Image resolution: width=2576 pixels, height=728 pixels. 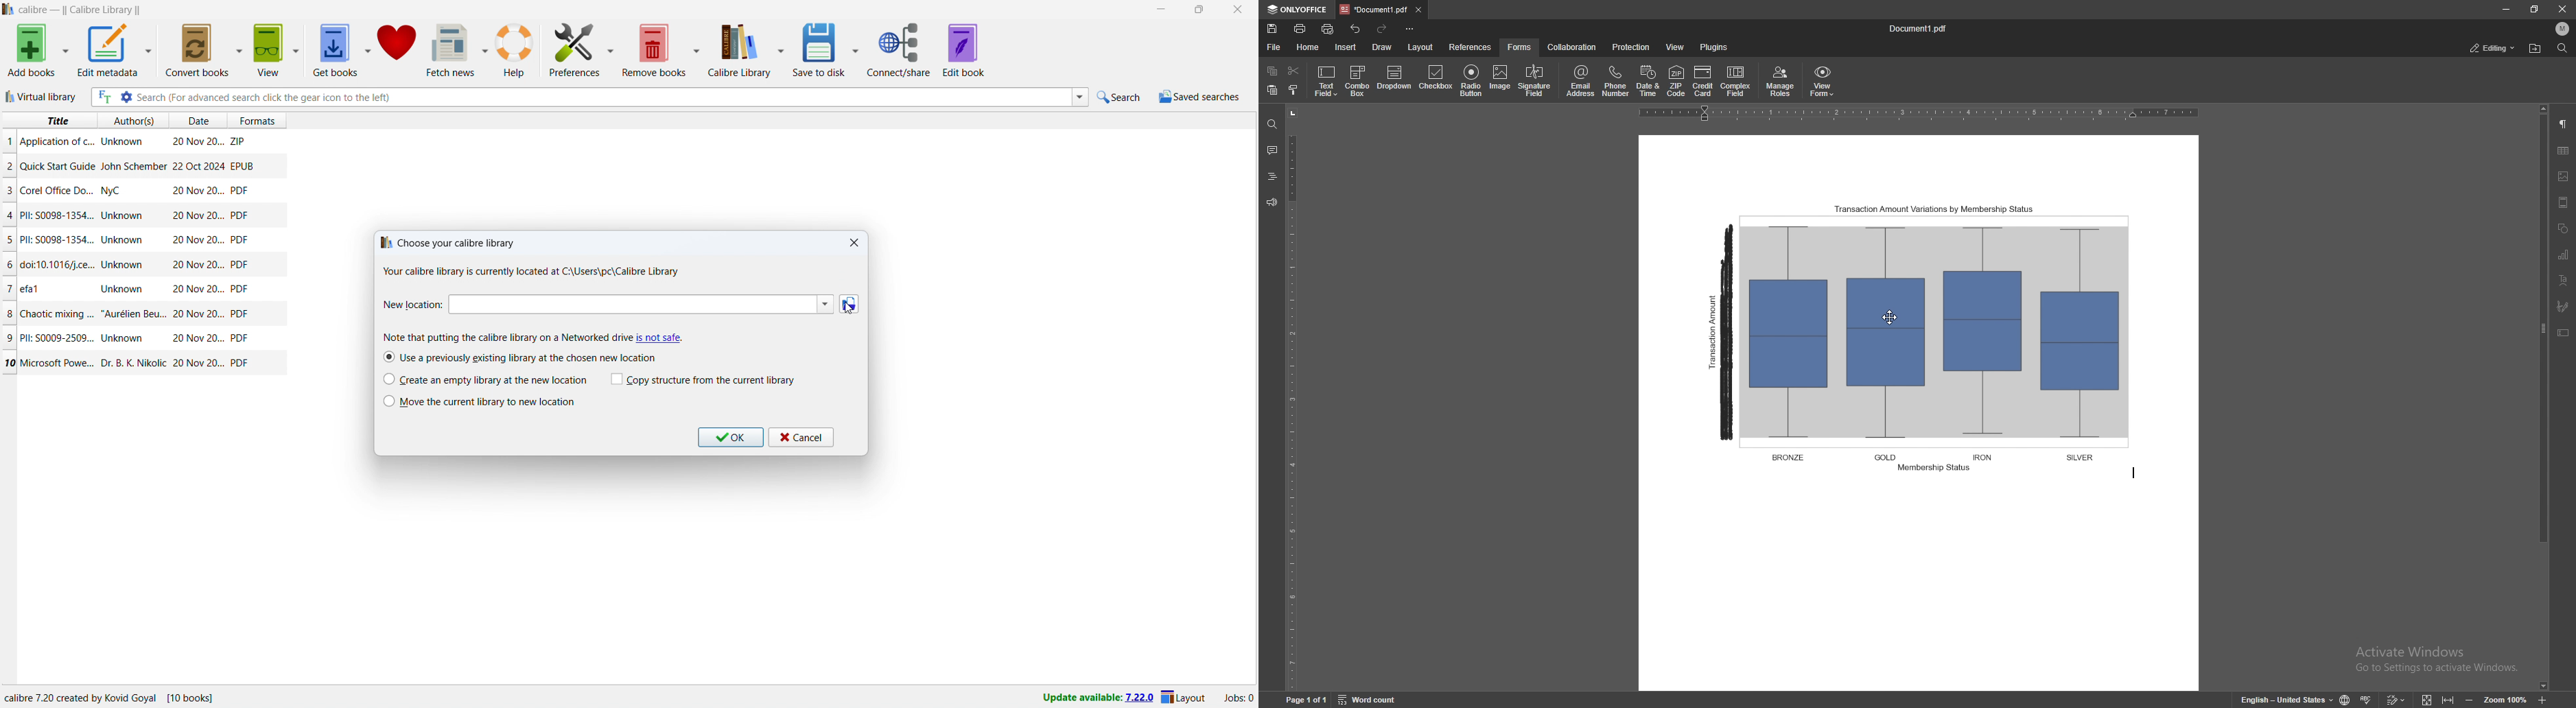 I want to click on Title, so click(x=57, y=313).